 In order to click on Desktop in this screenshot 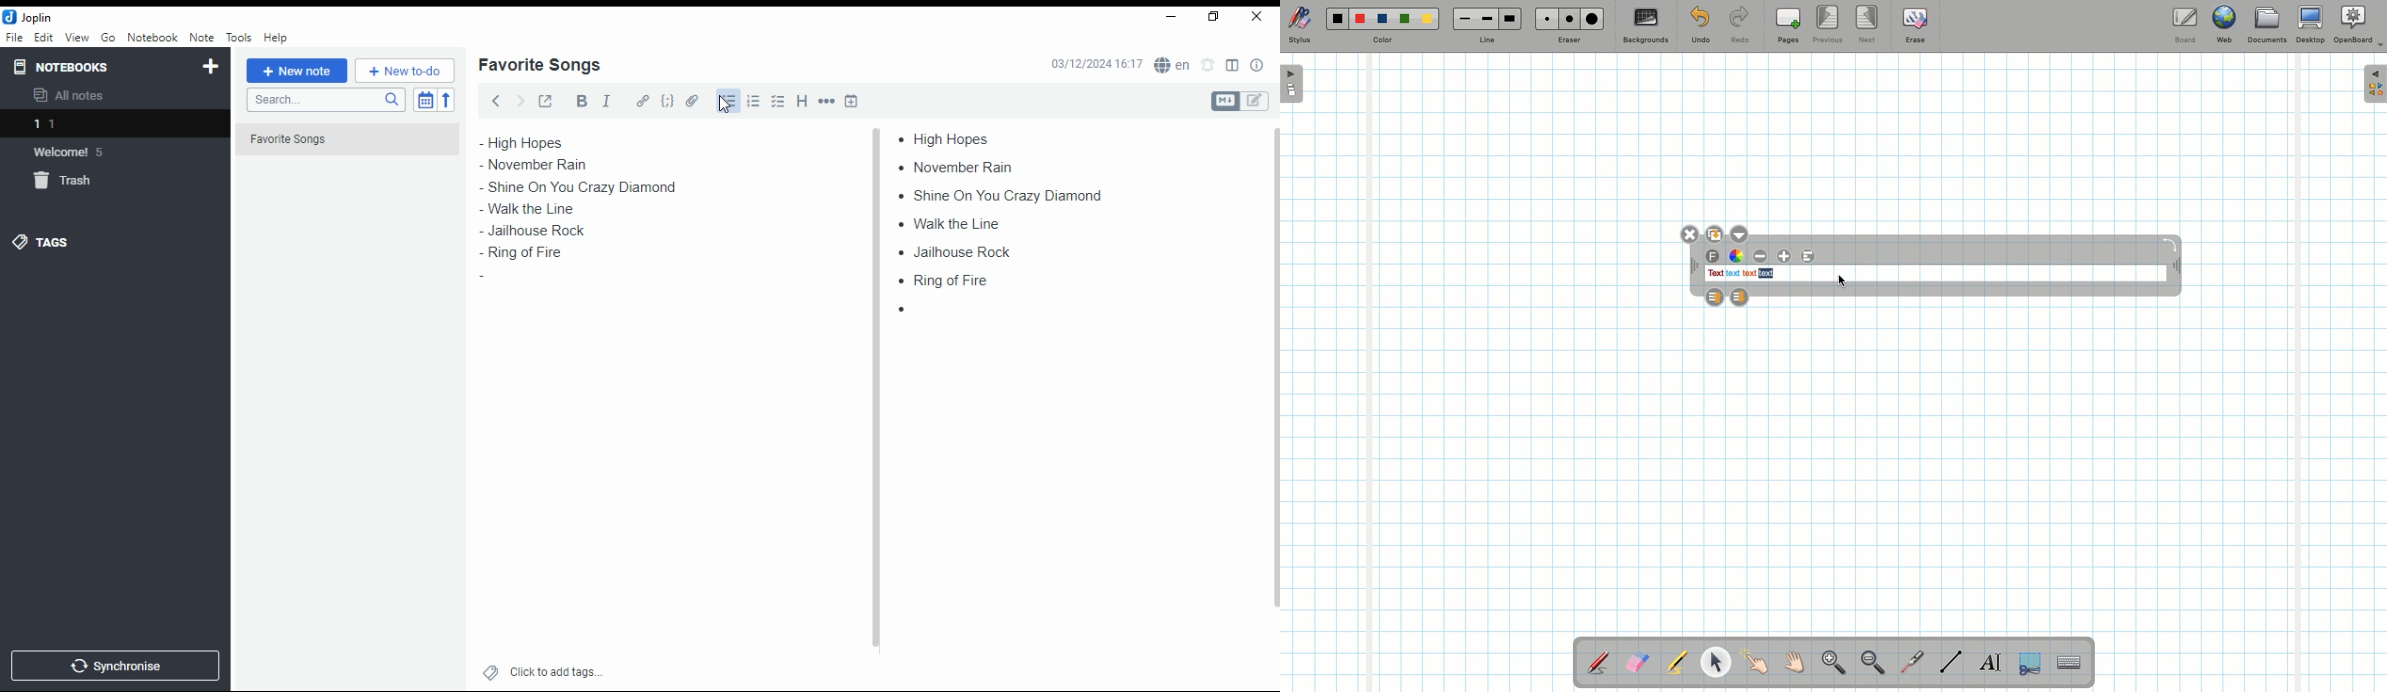, I will do `click(2313, 25)`.